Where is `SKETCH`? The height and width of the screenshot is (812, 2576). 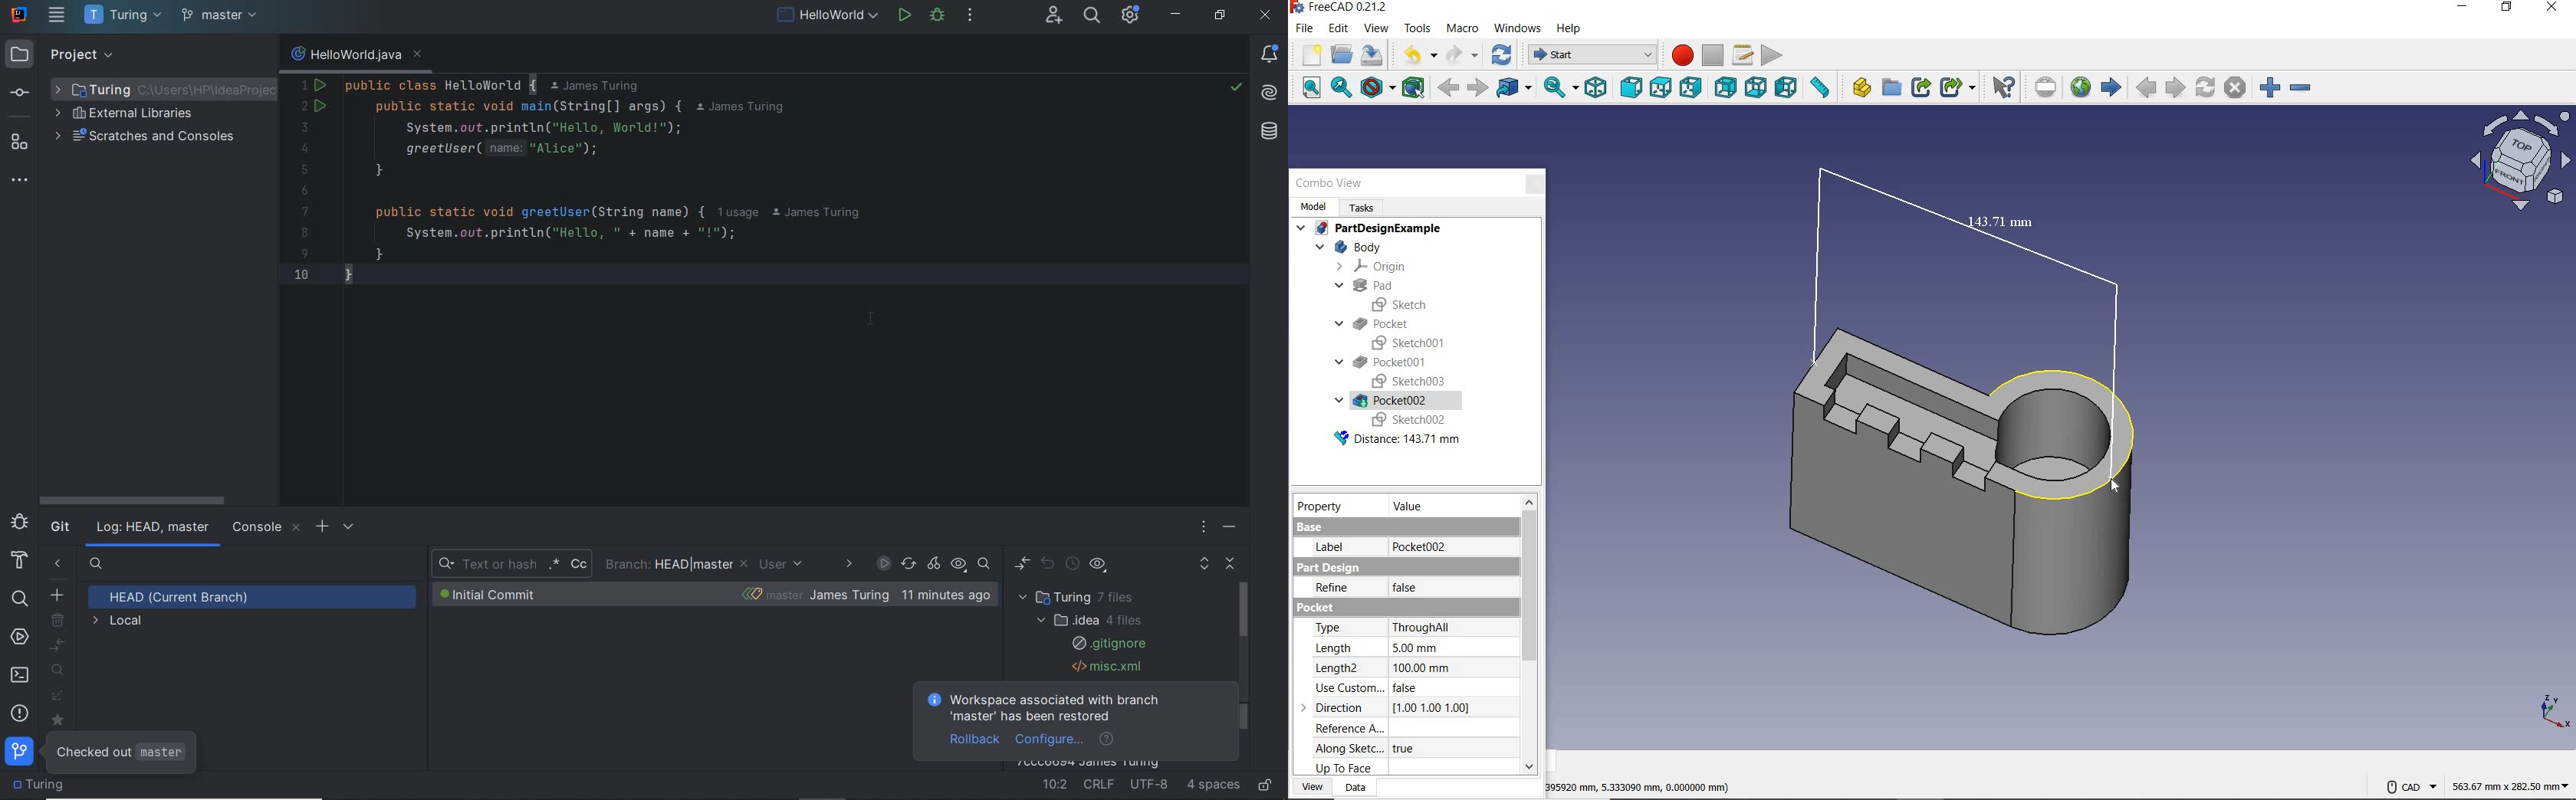
SKETCH is located at coordinates (1402, 304).